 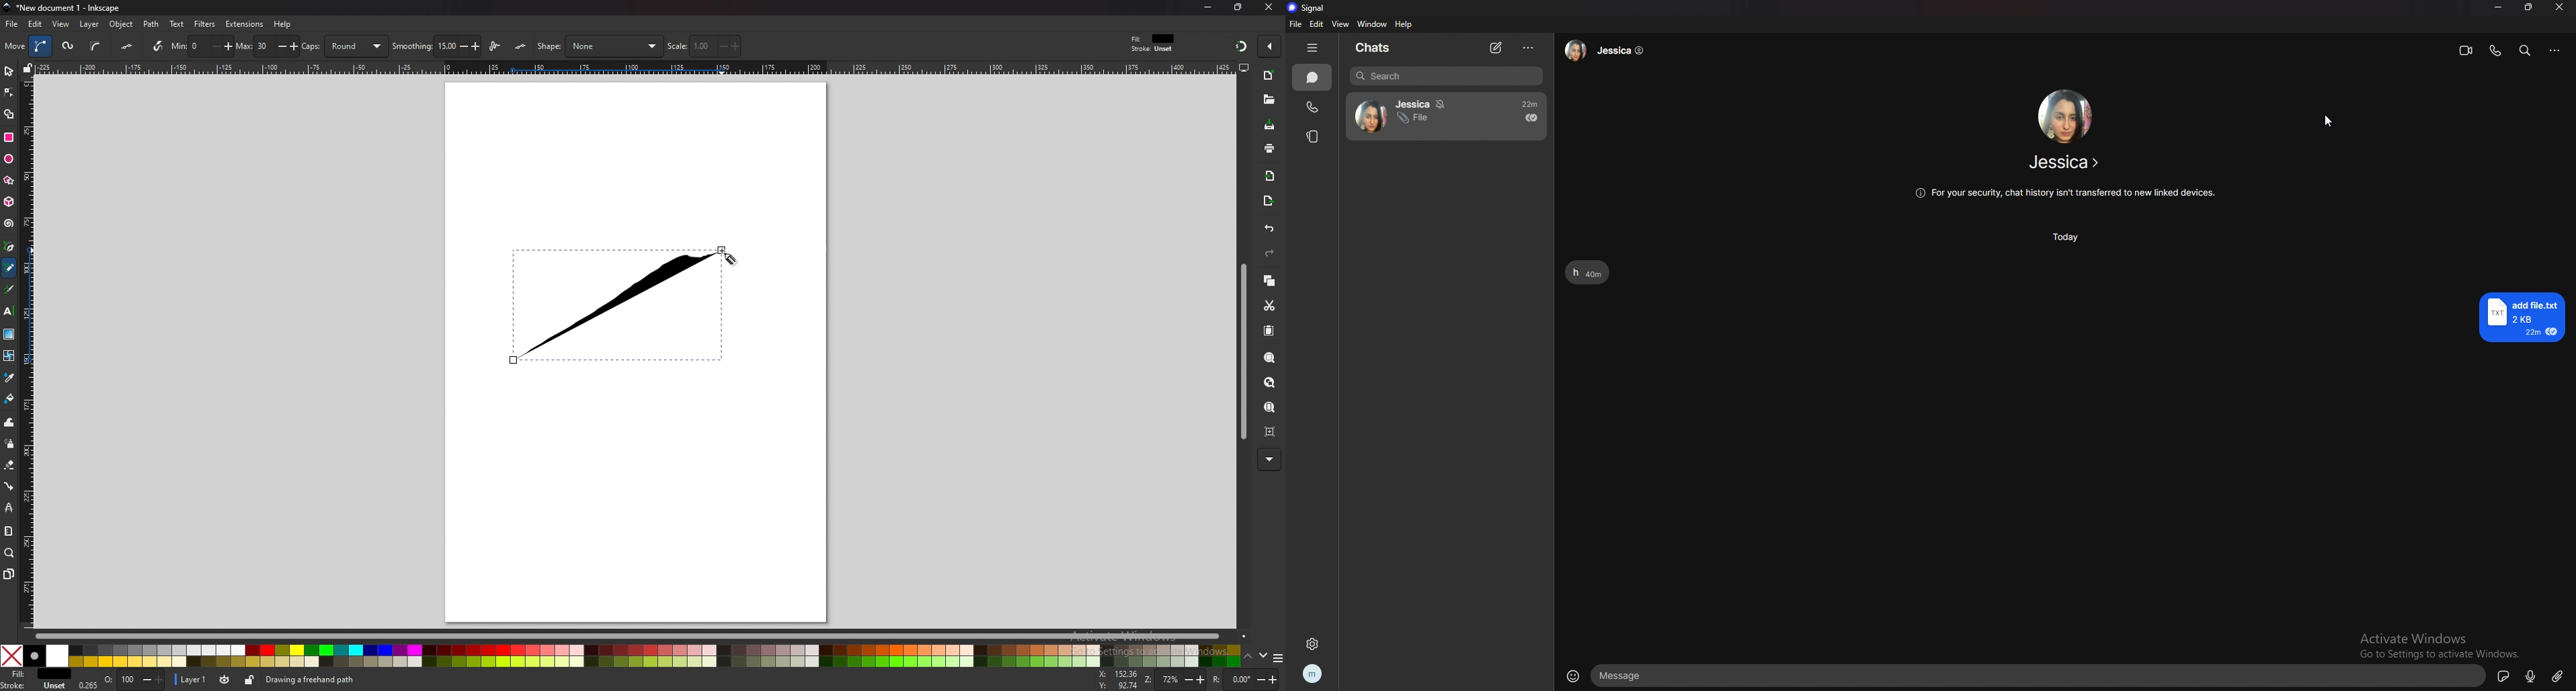 I want to click on Jessica >, so click(x=2068, y=164).